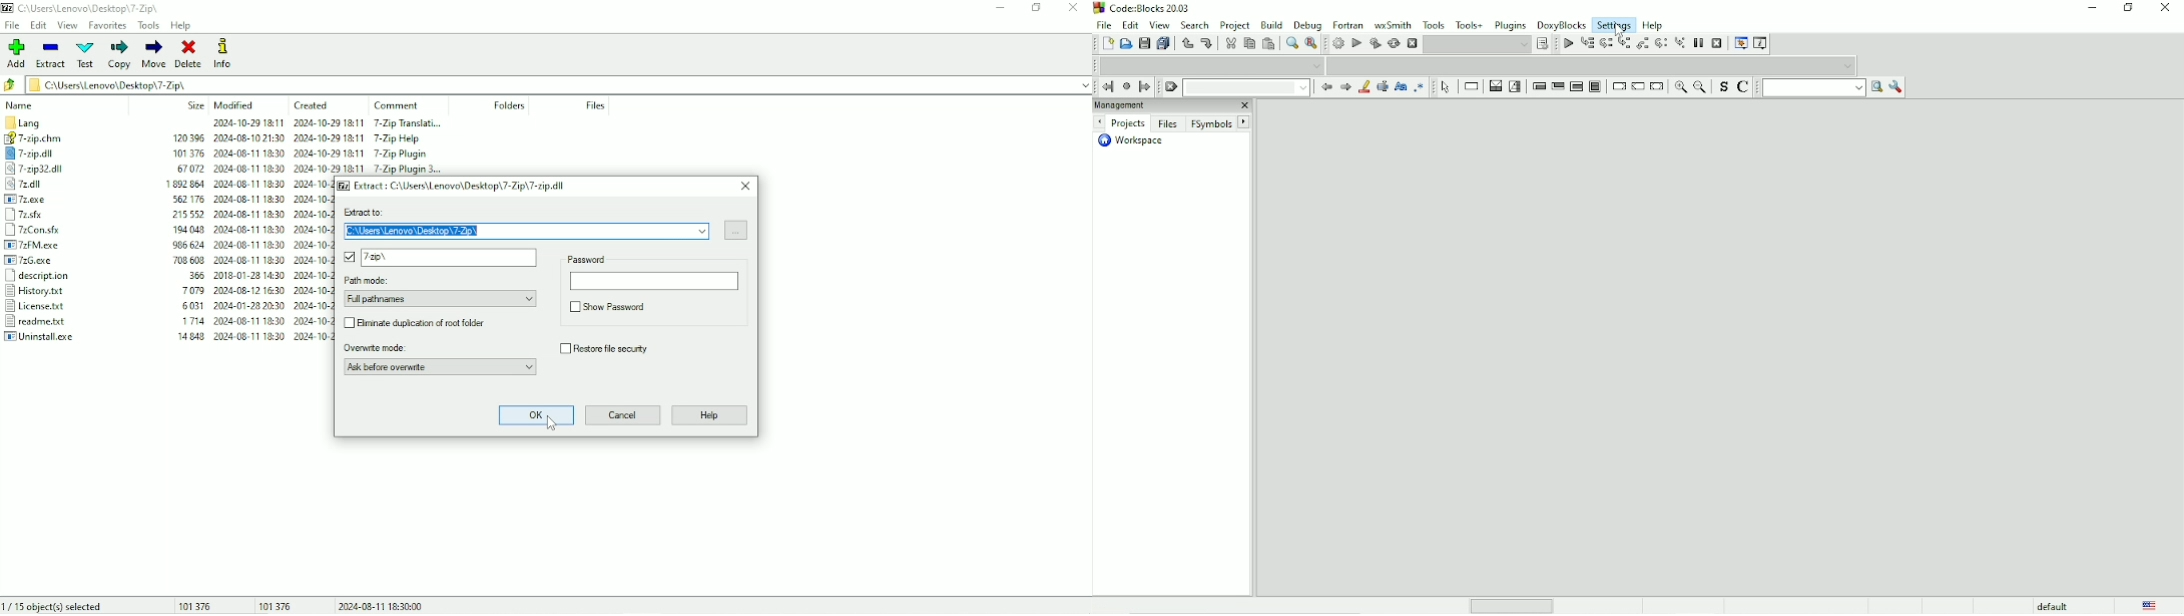  What do you see at coordinates (1637, 87) in the screenshot?
I see `Continue instruction` at bounding box center [1637, 87].